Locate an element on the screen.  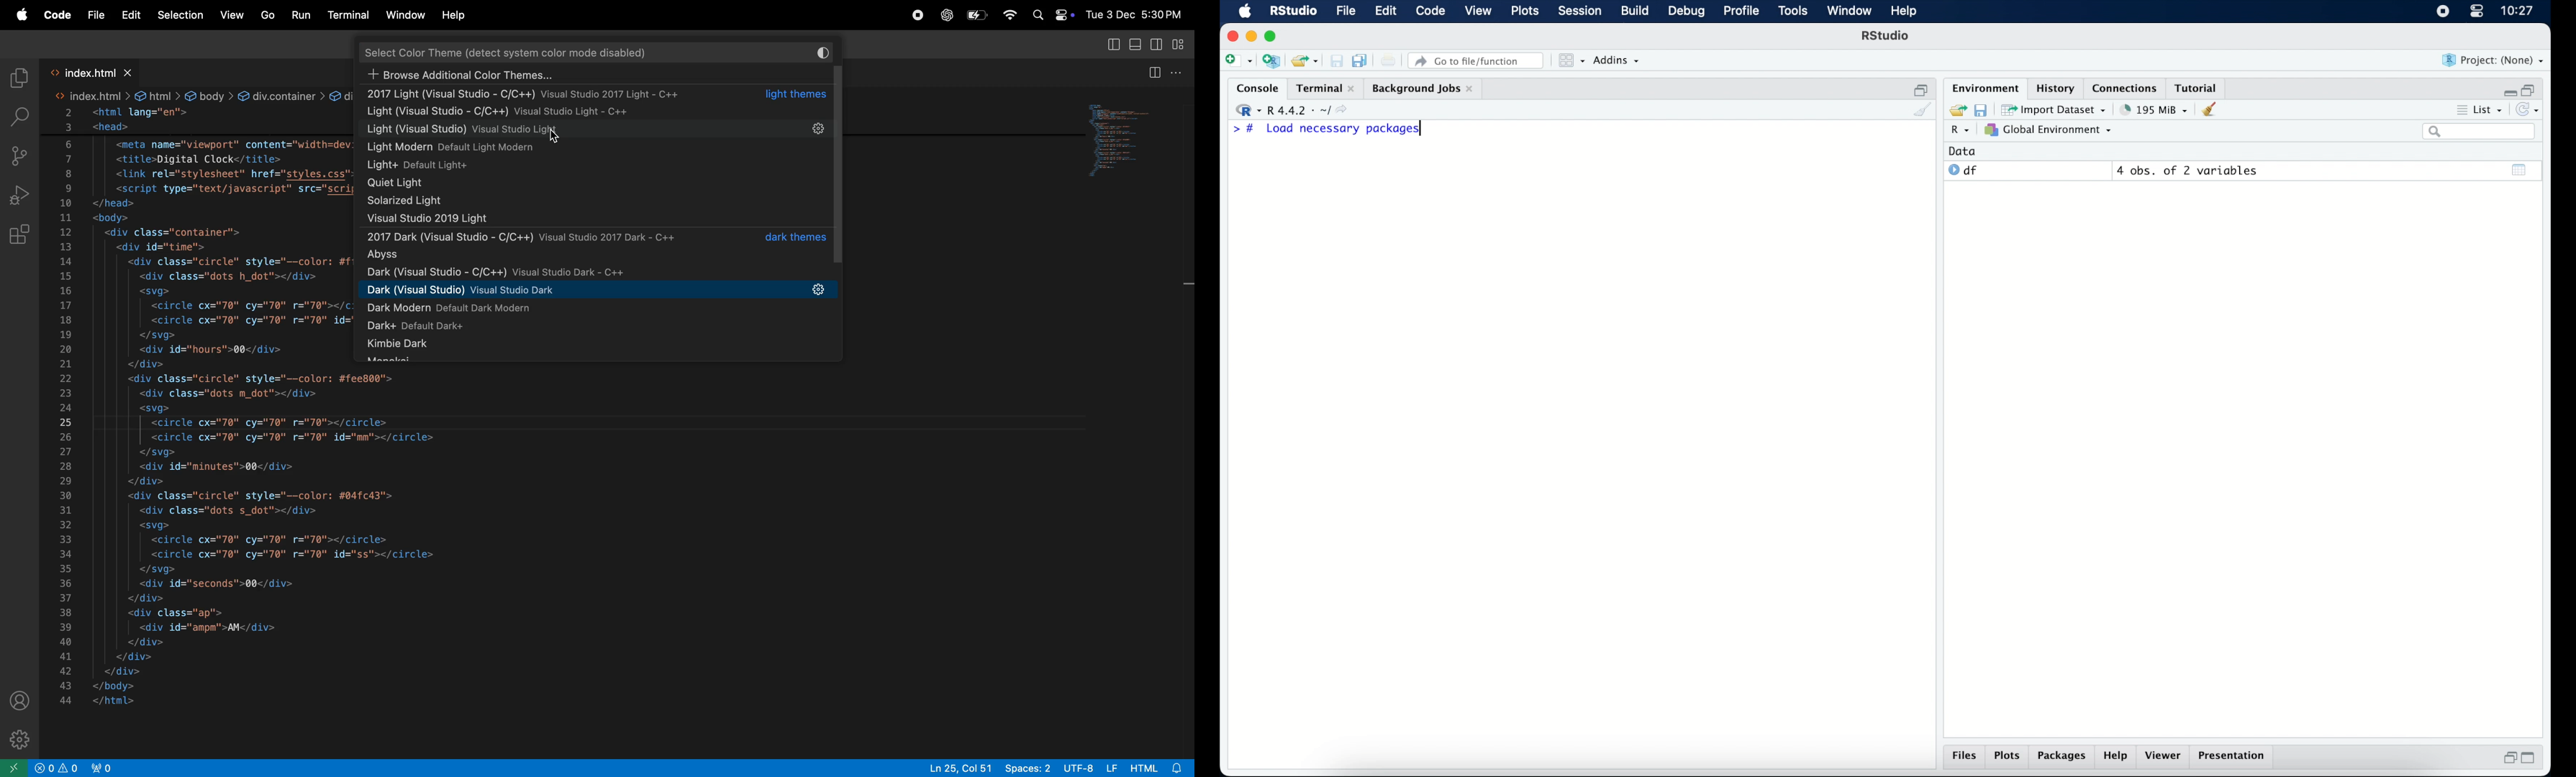
battery is located at coordinates (979, 15).